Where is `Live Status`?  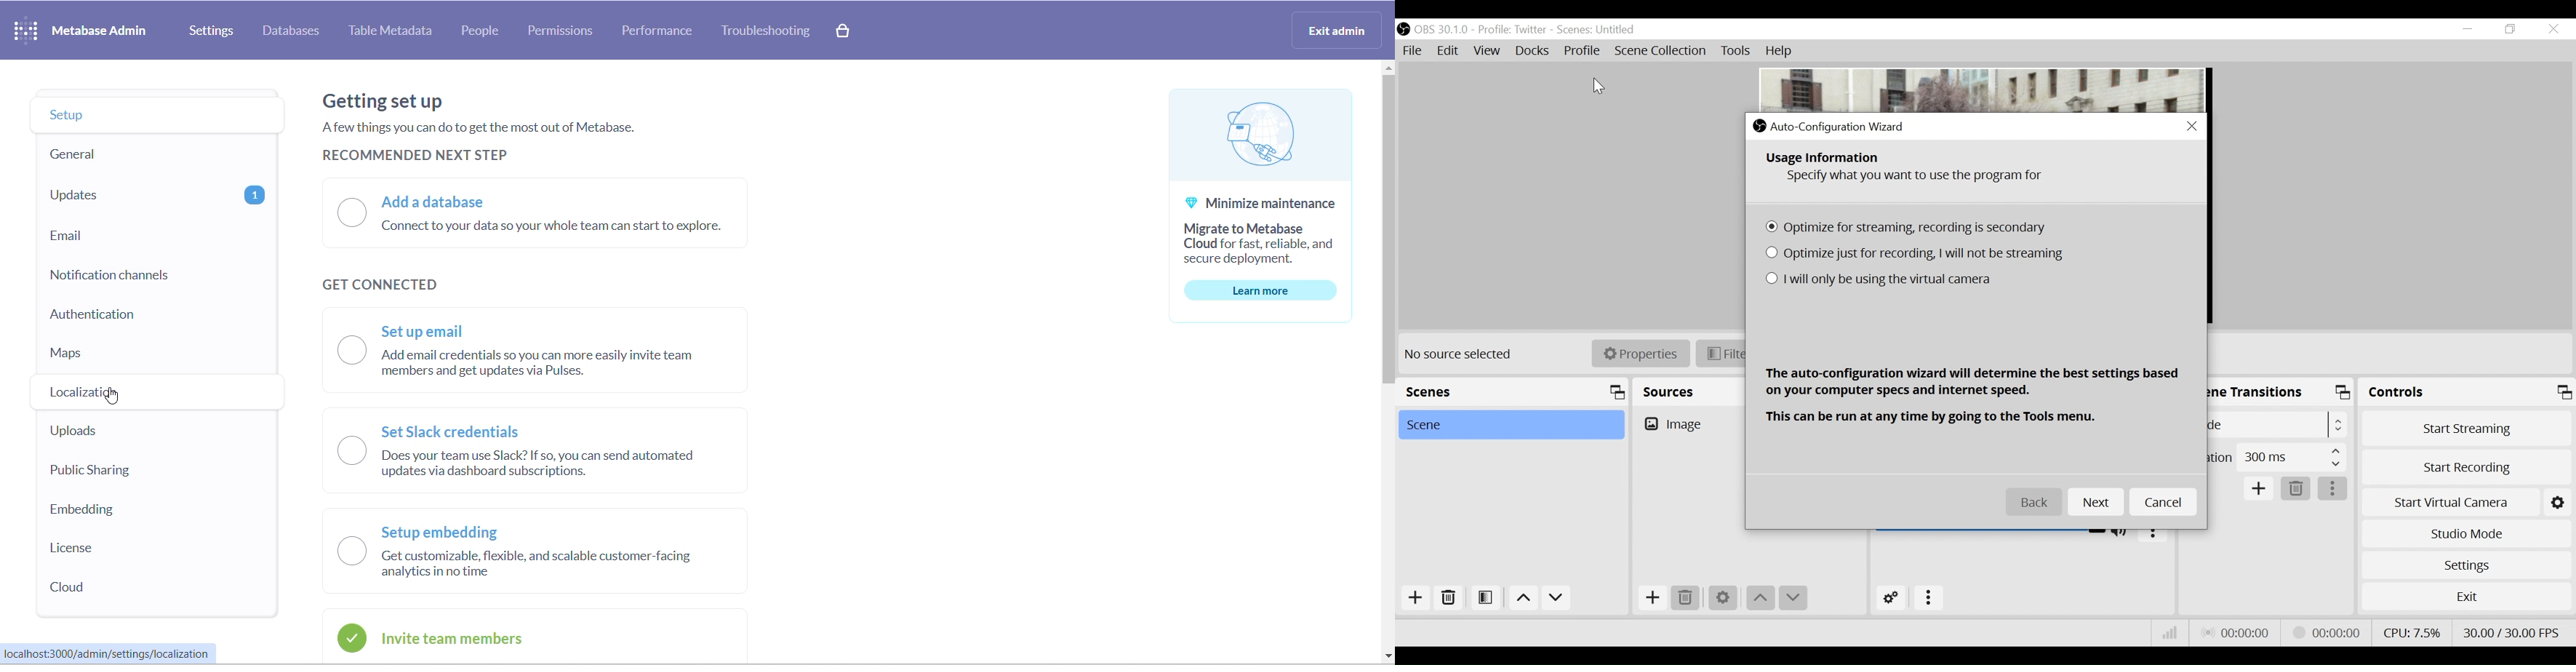 Live Status is located at coordinates (2239, 632).